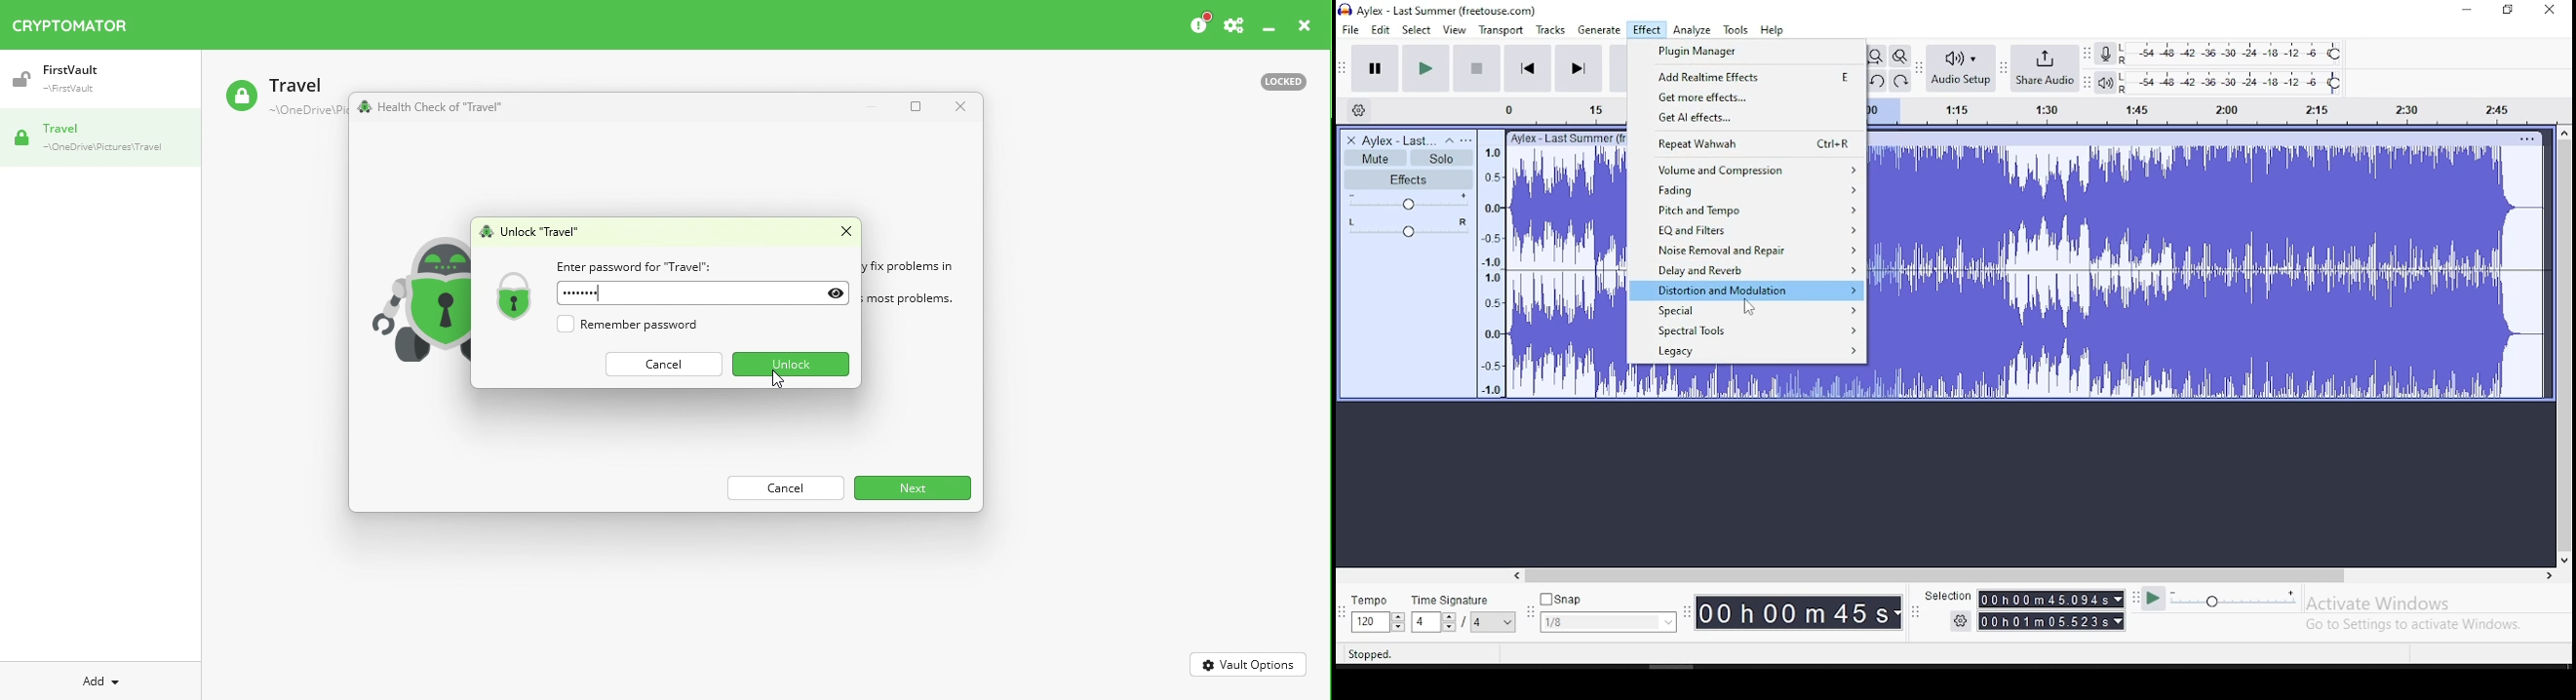 The width and height of the screenshot is (2576, 700). Describe the element at coordinates (2234, 600) in the screenshot. I see `playback speed` at that location.